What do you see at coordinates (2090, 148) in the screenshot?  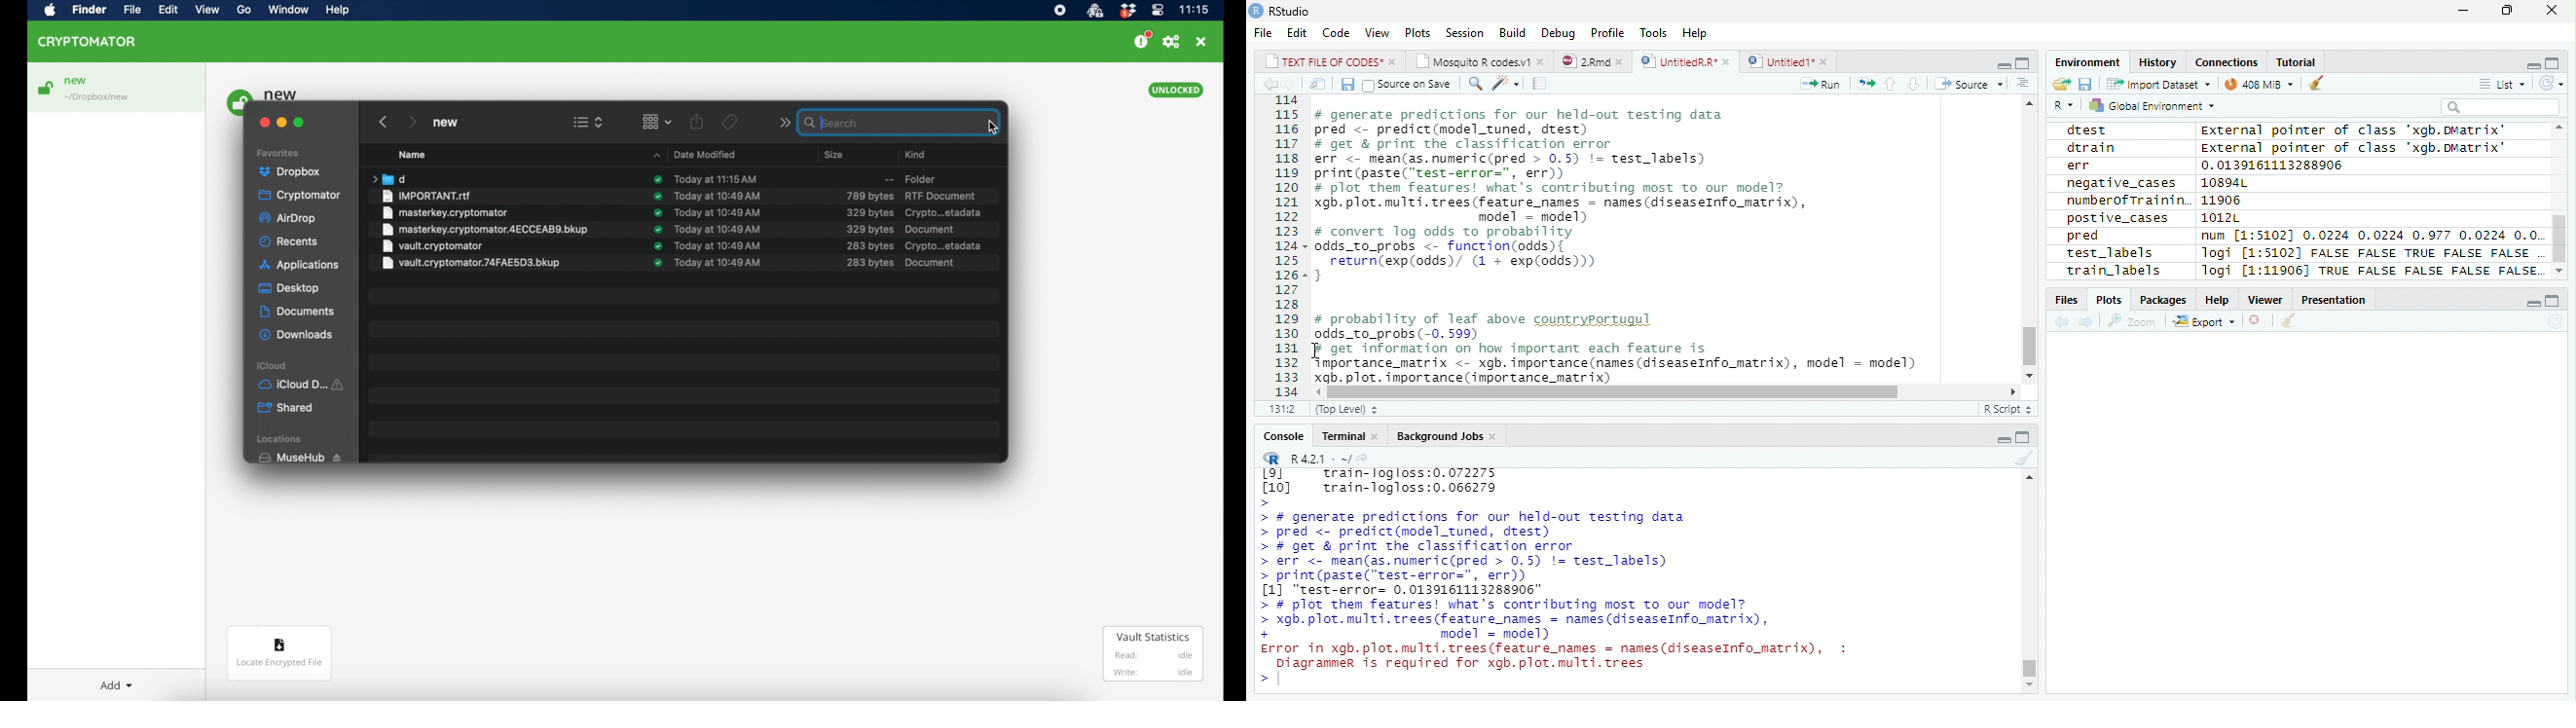 I see `dtrain` at bounding box center [2090, 148].